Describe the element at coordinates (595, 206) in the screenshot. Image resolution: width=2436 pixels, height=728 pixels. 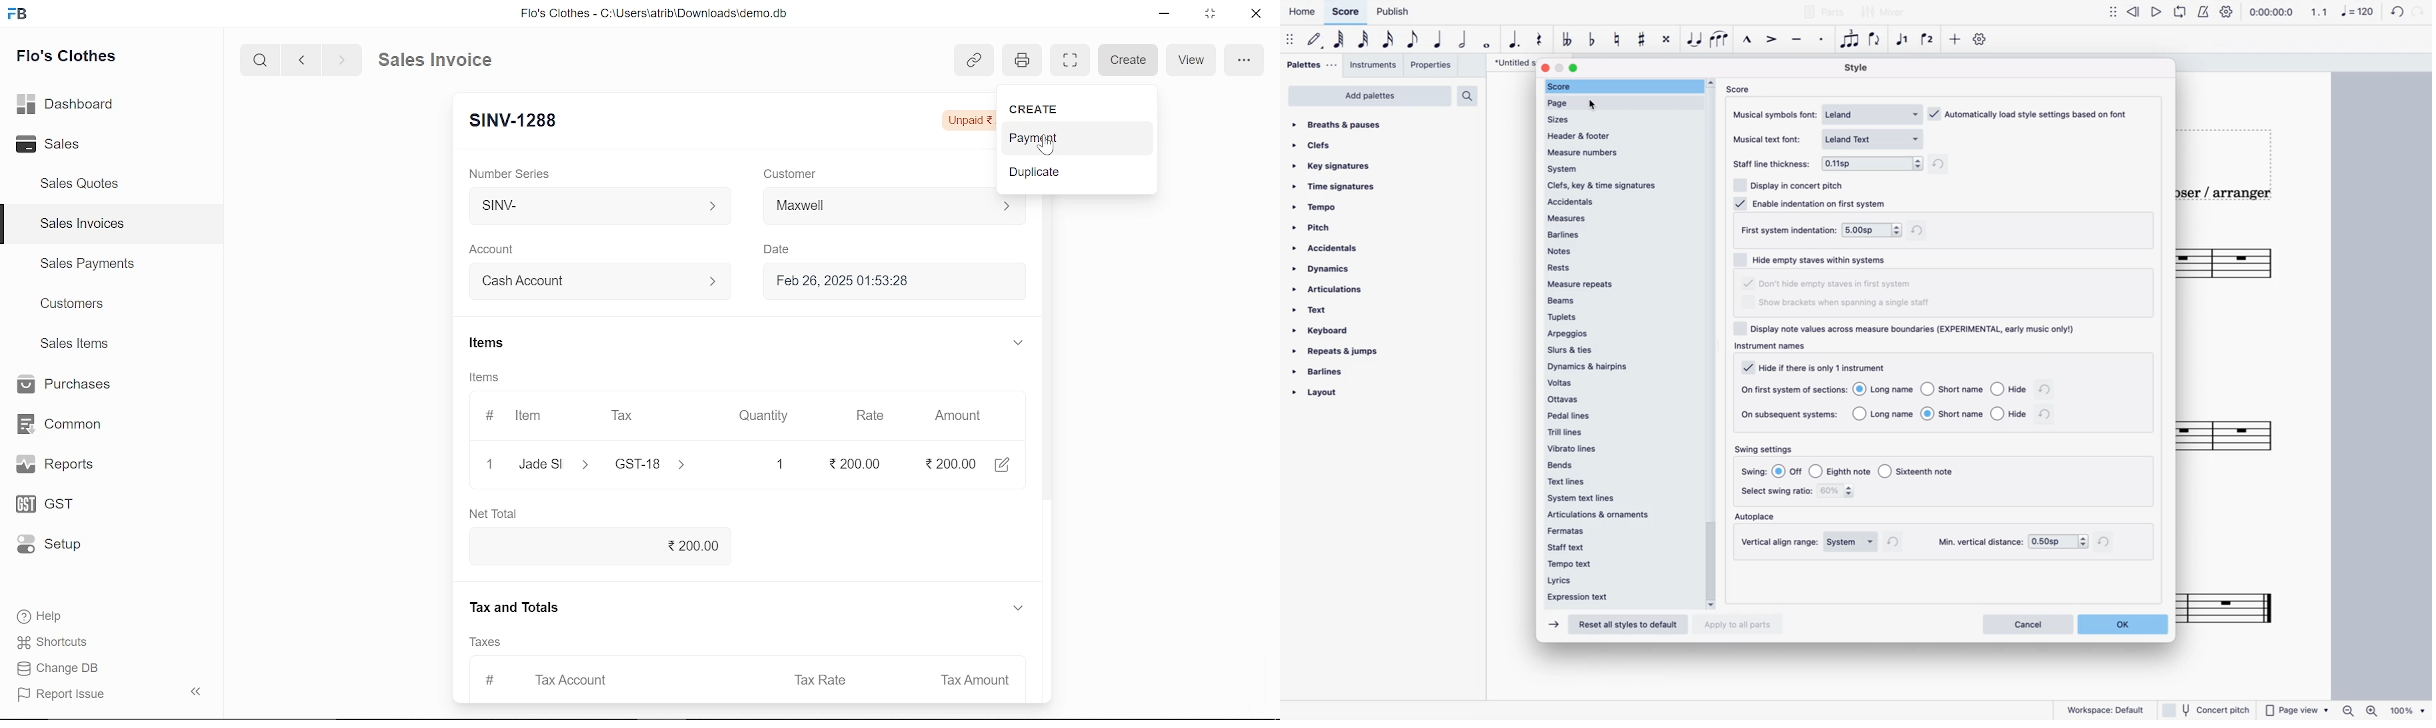
I see `SINV- ` at that location.